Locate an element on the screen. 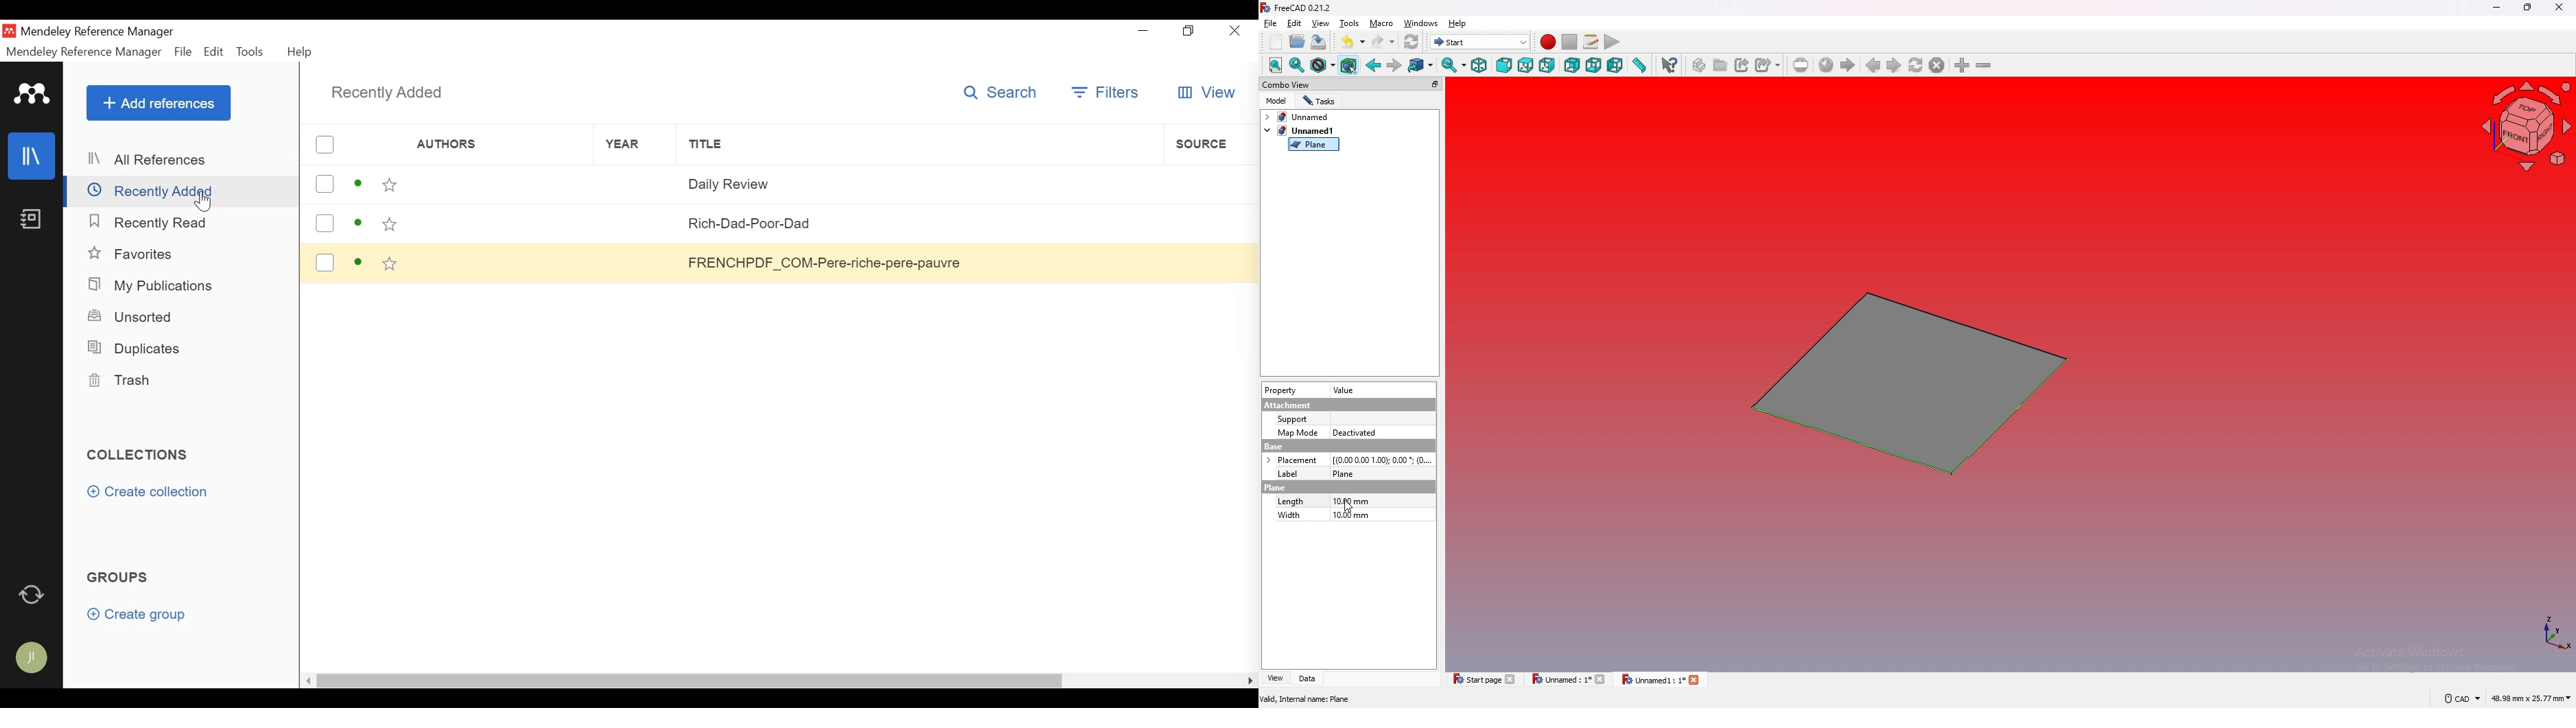 The width and height of the screenshot is (2576, 728).  is located at coordinates (1206, 262).